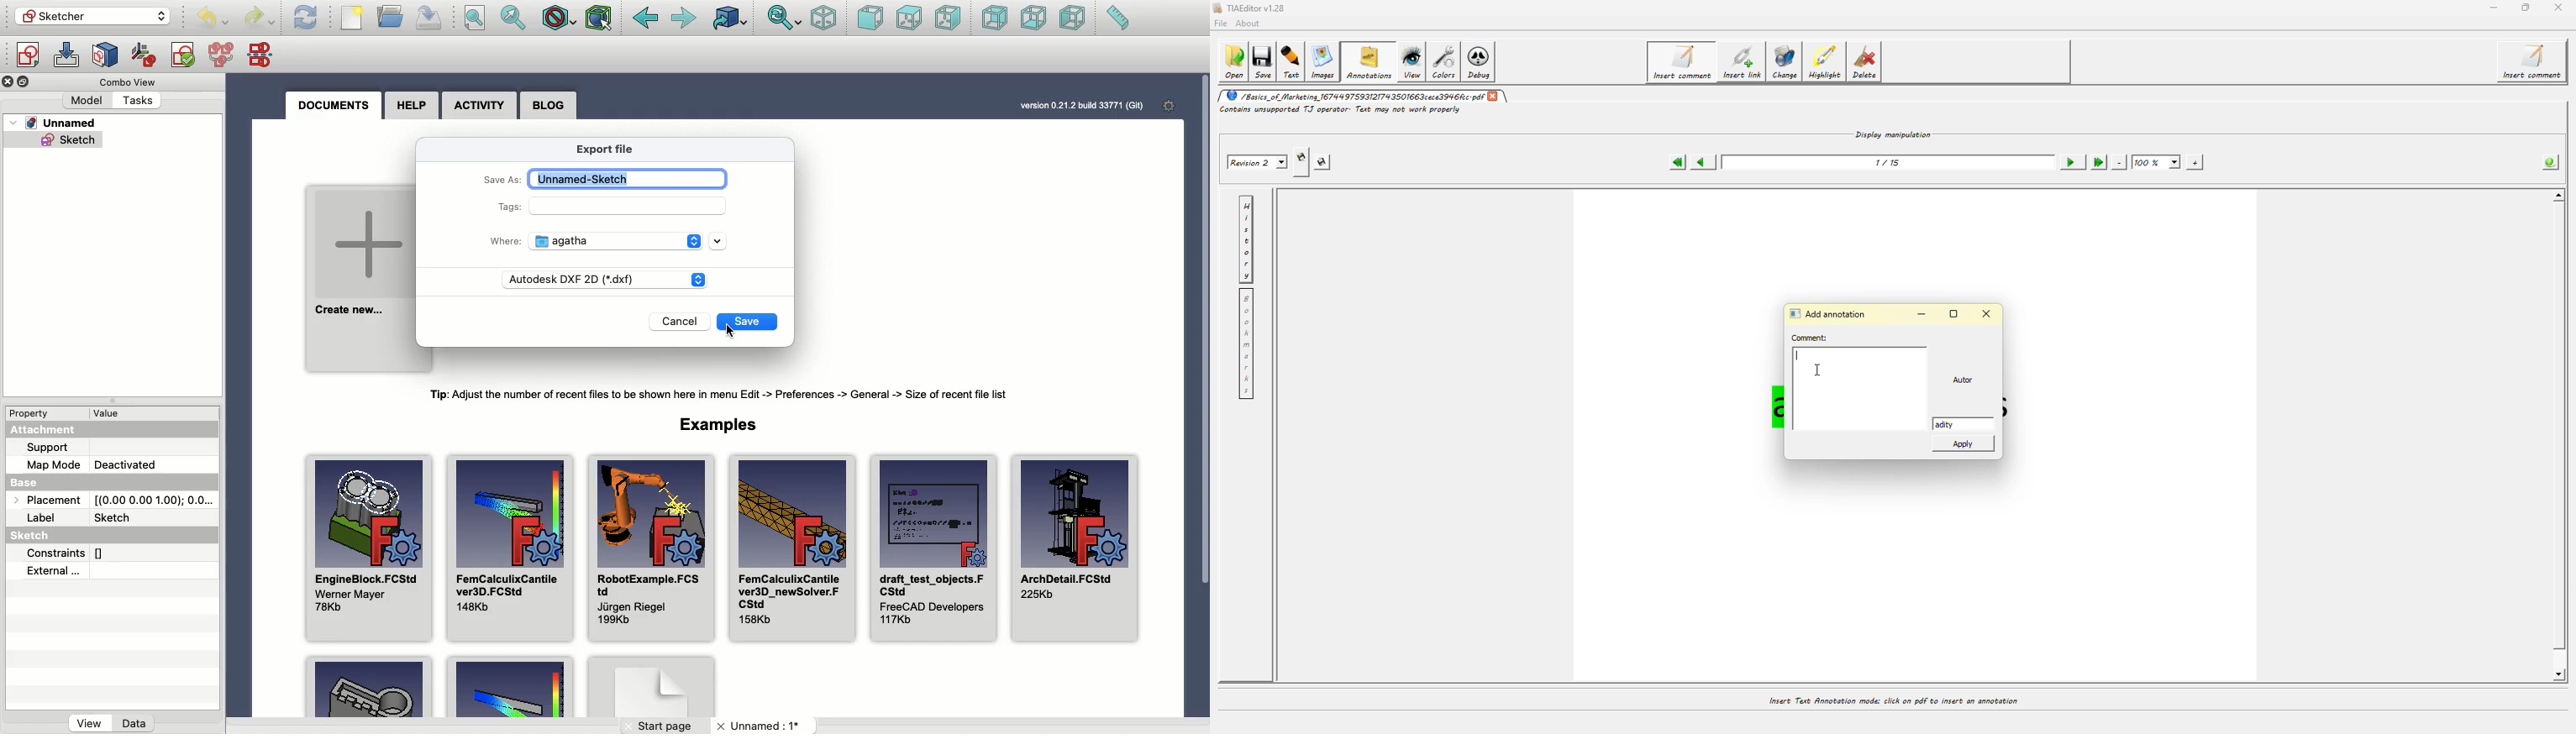 This screenshot has height=756, width=2576. I want to click on Autodesk DXF 2D, so click(607, 280).